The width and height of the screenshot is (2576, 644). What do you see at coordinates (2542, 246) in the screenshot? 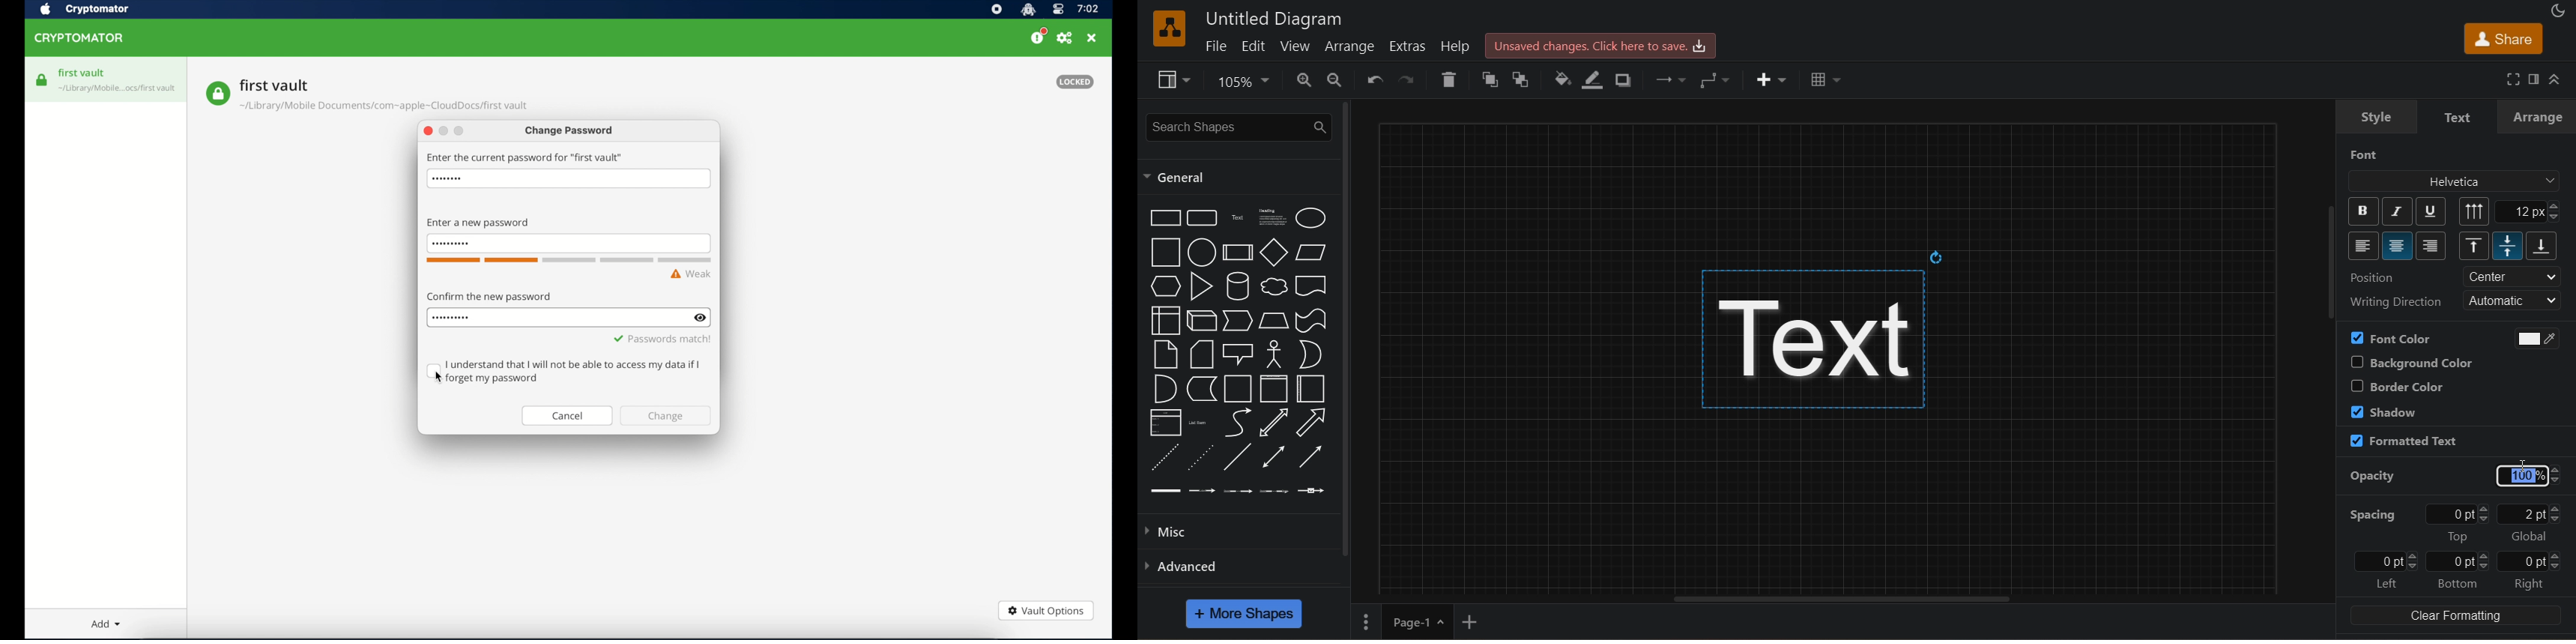
I see `bottom` at bounding box center [2542, 246].